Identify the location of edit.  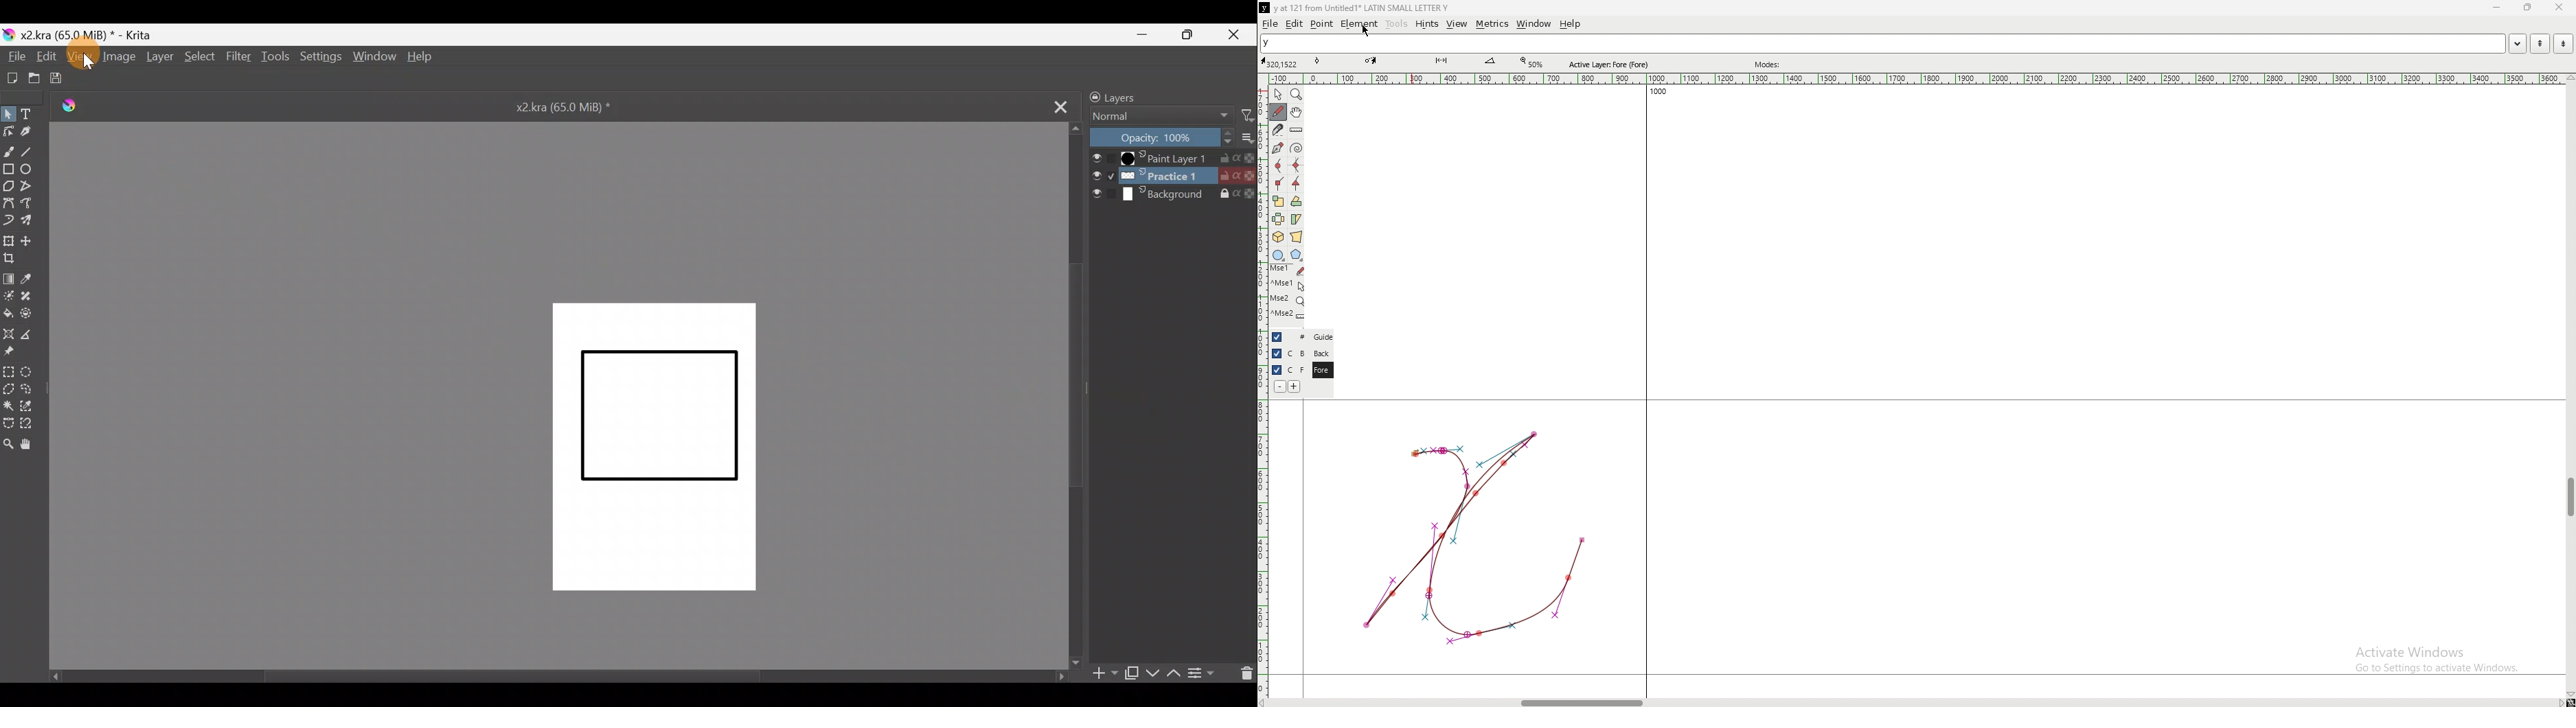
(1295, 24).